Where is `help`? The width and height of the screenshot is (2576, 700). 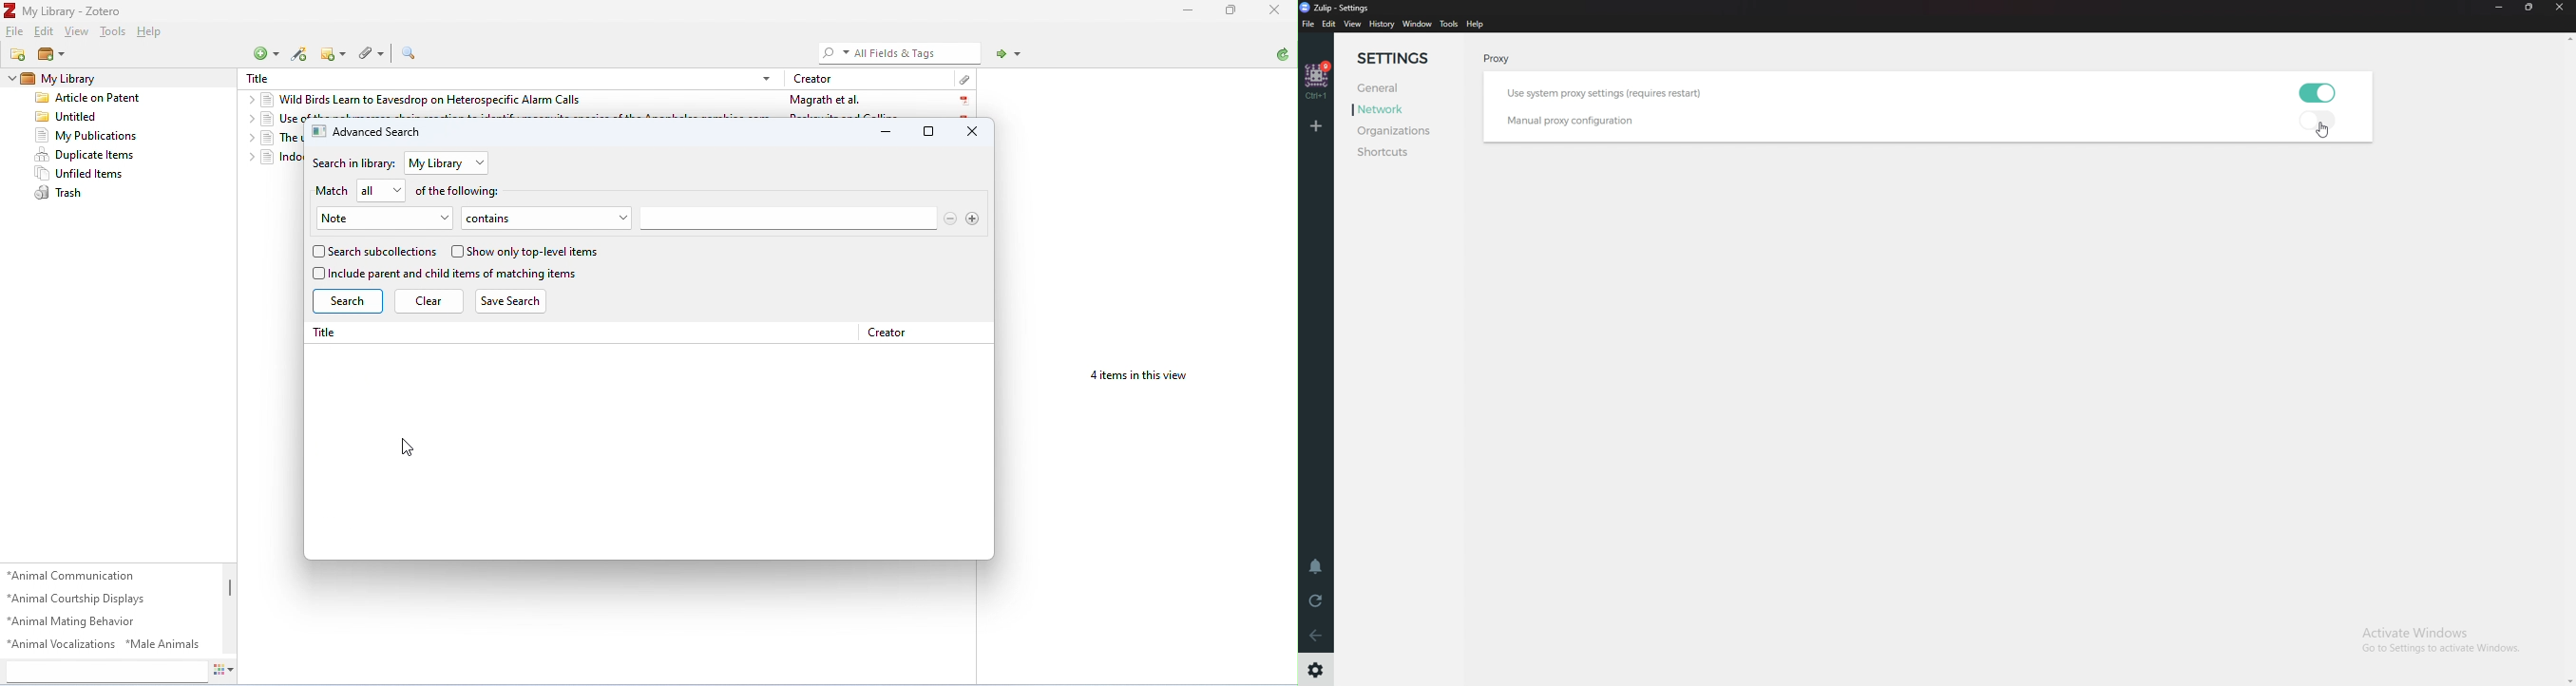 help is located at coordinates (151, 32).